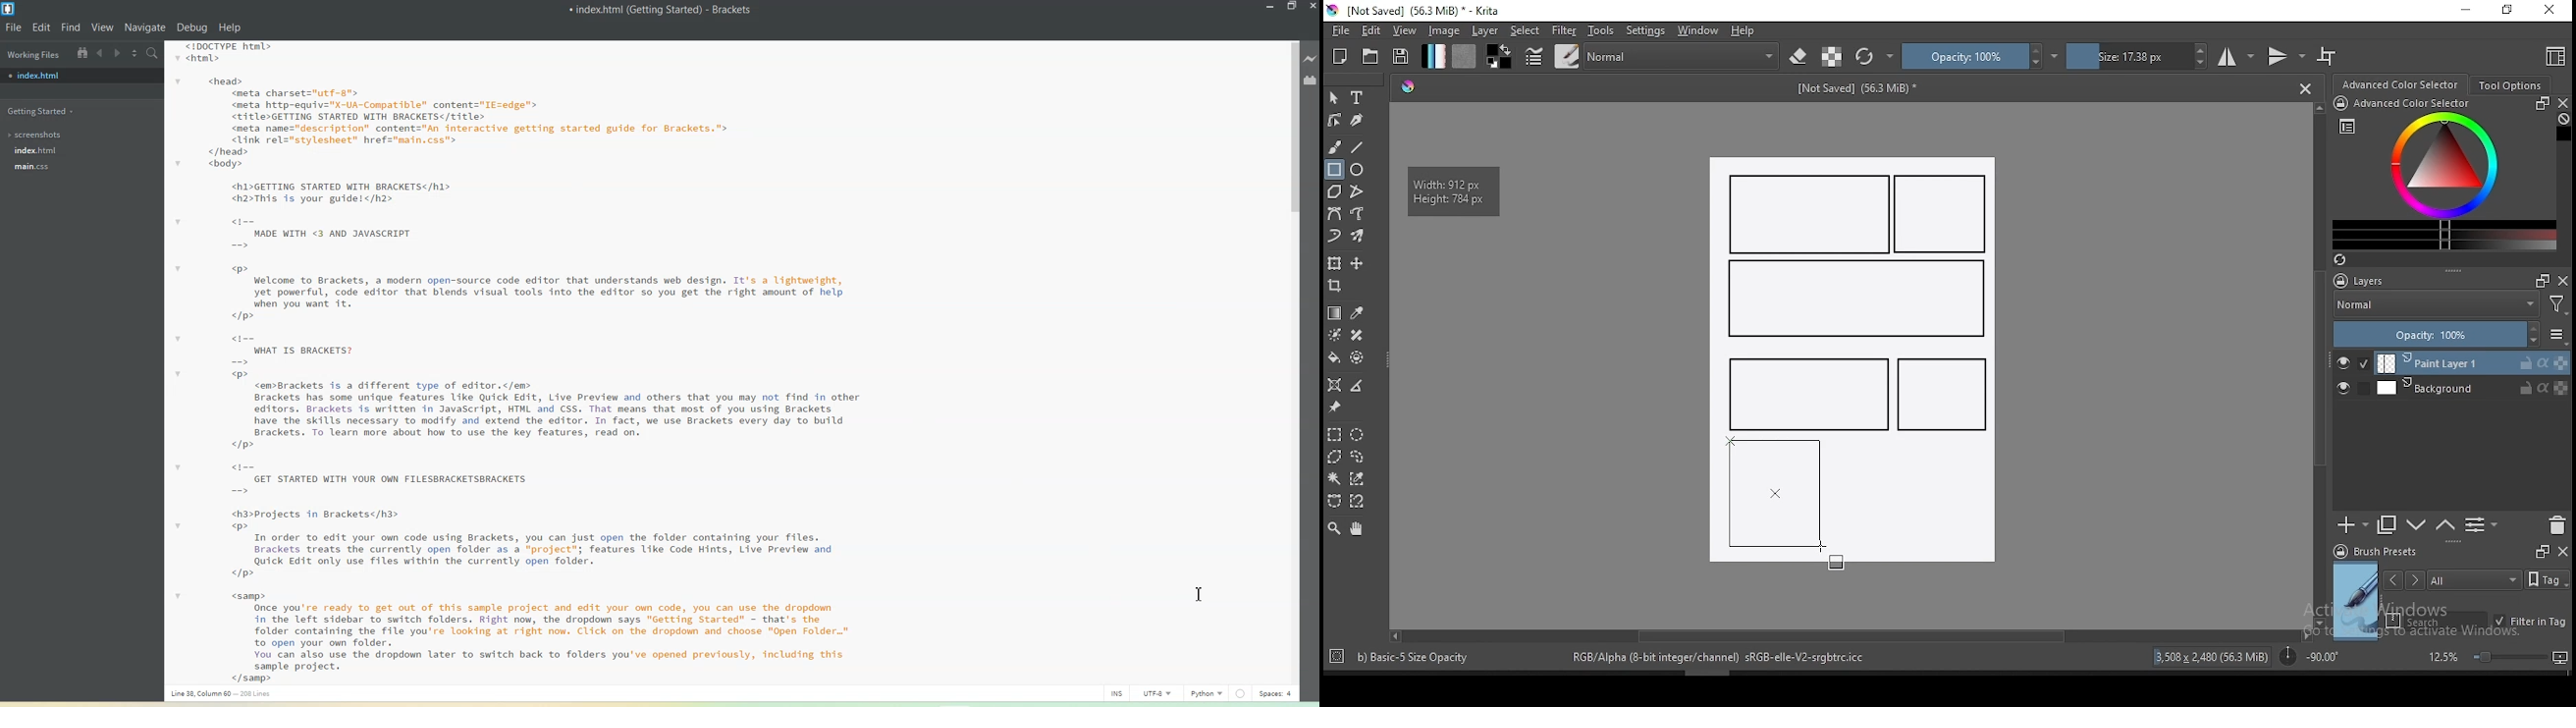  Describe the element at coordinates (1333, 215) in the screenshot. I see `bezier curve tool` at that location.